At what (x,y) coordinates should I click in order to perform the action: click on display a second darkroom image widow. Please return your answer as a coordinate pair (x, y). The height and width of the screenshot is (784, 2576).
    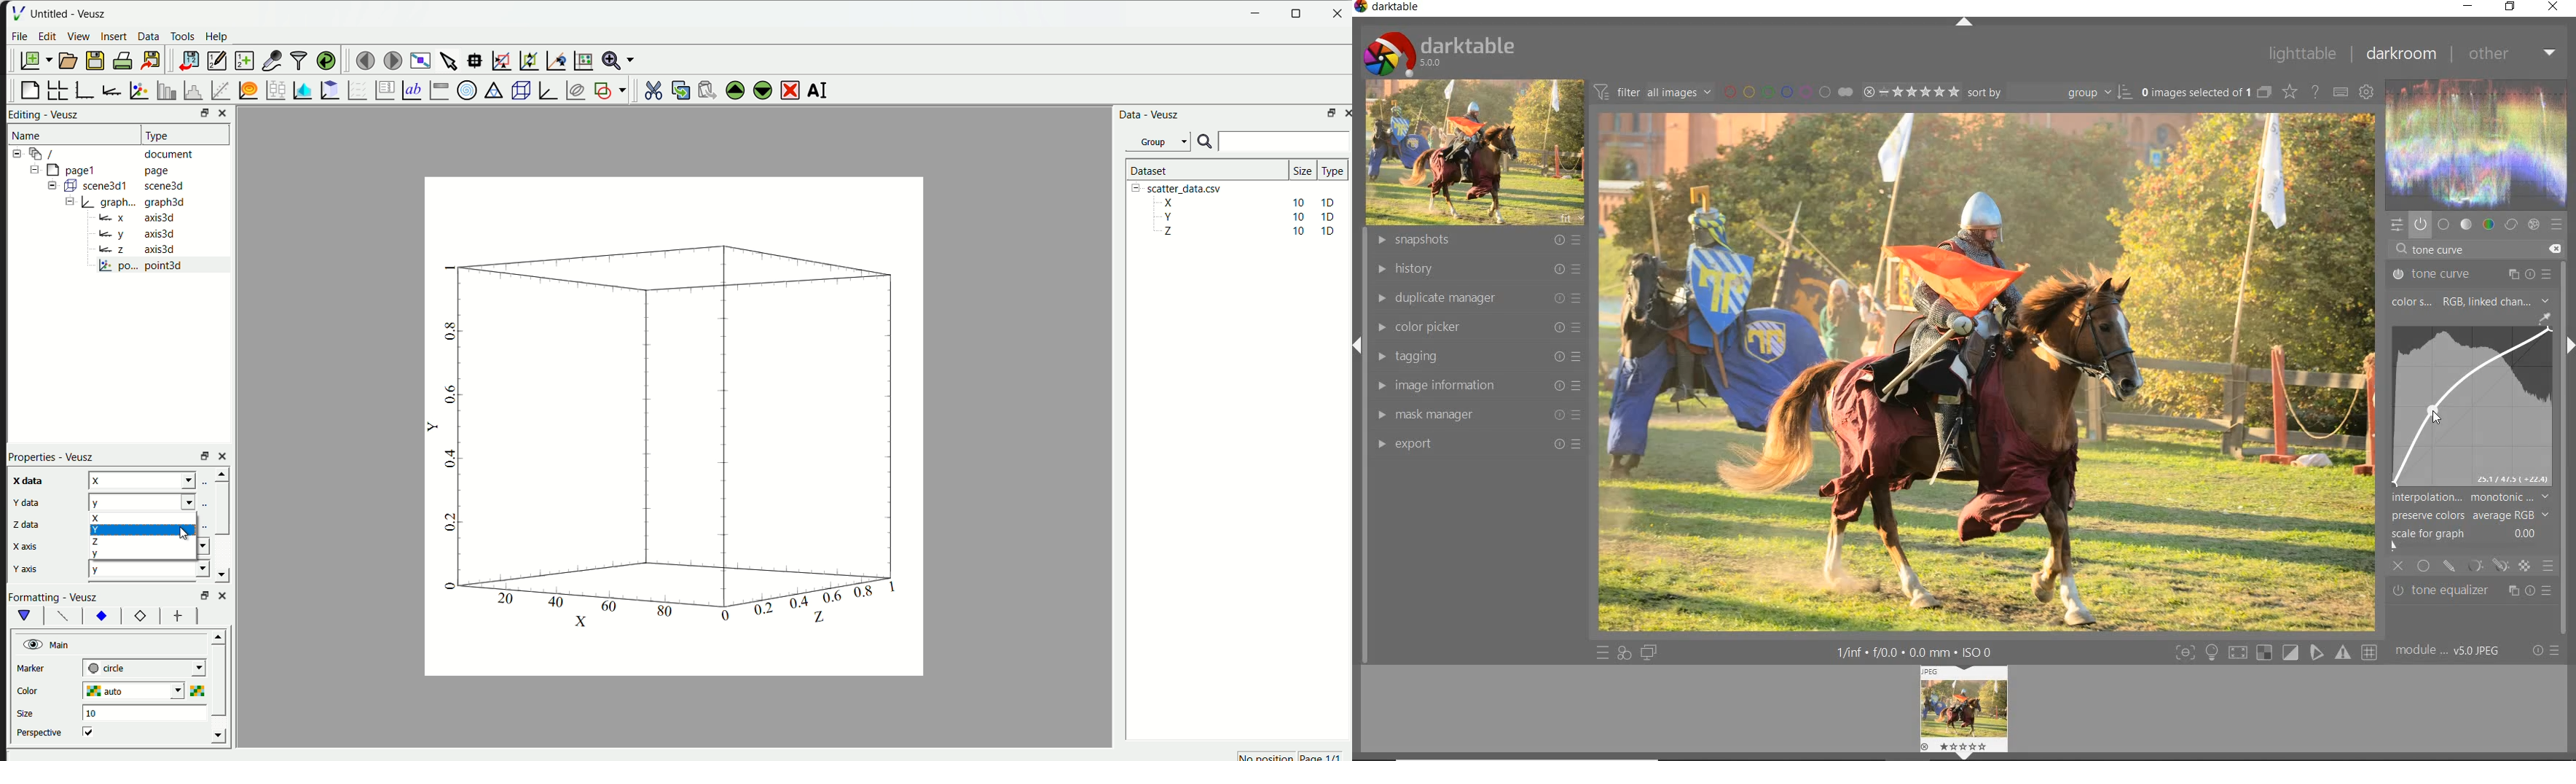
    Looking at the image, I should click on (1649, 652).